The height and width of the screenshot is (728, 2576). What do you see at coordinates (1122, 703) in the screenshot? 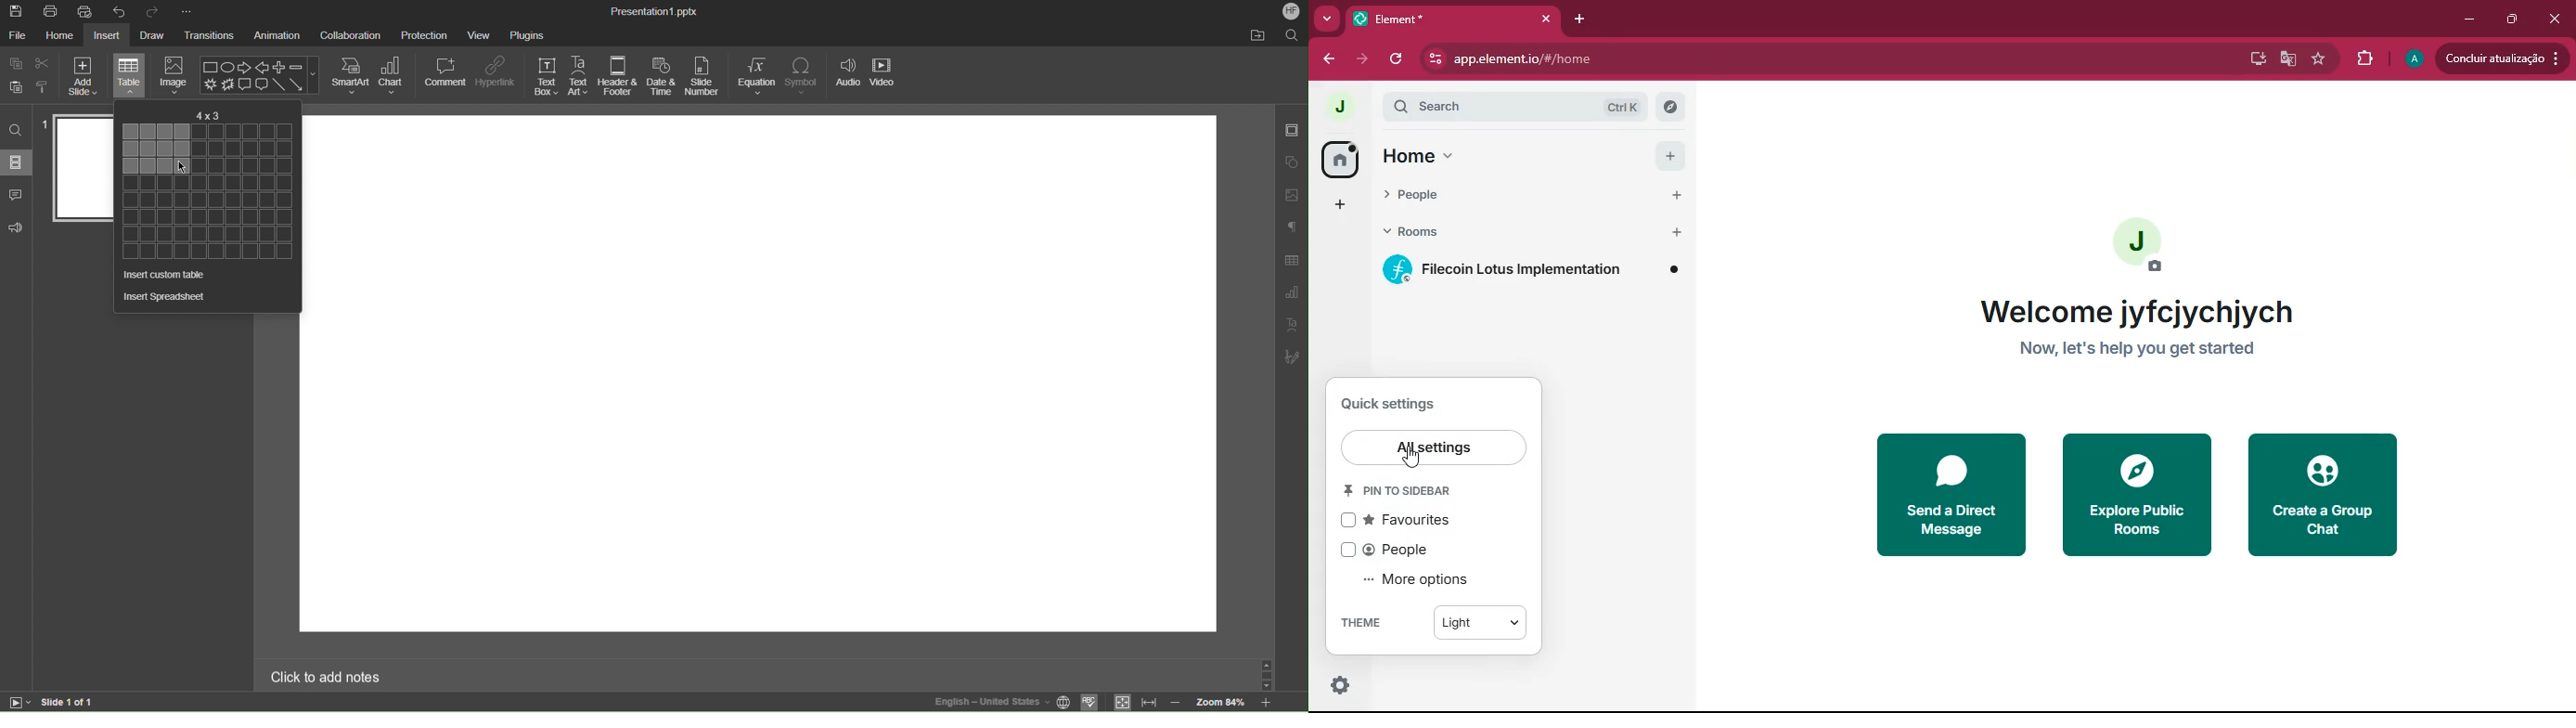
I see `fit to slide` at bounding box center [1122, 703].